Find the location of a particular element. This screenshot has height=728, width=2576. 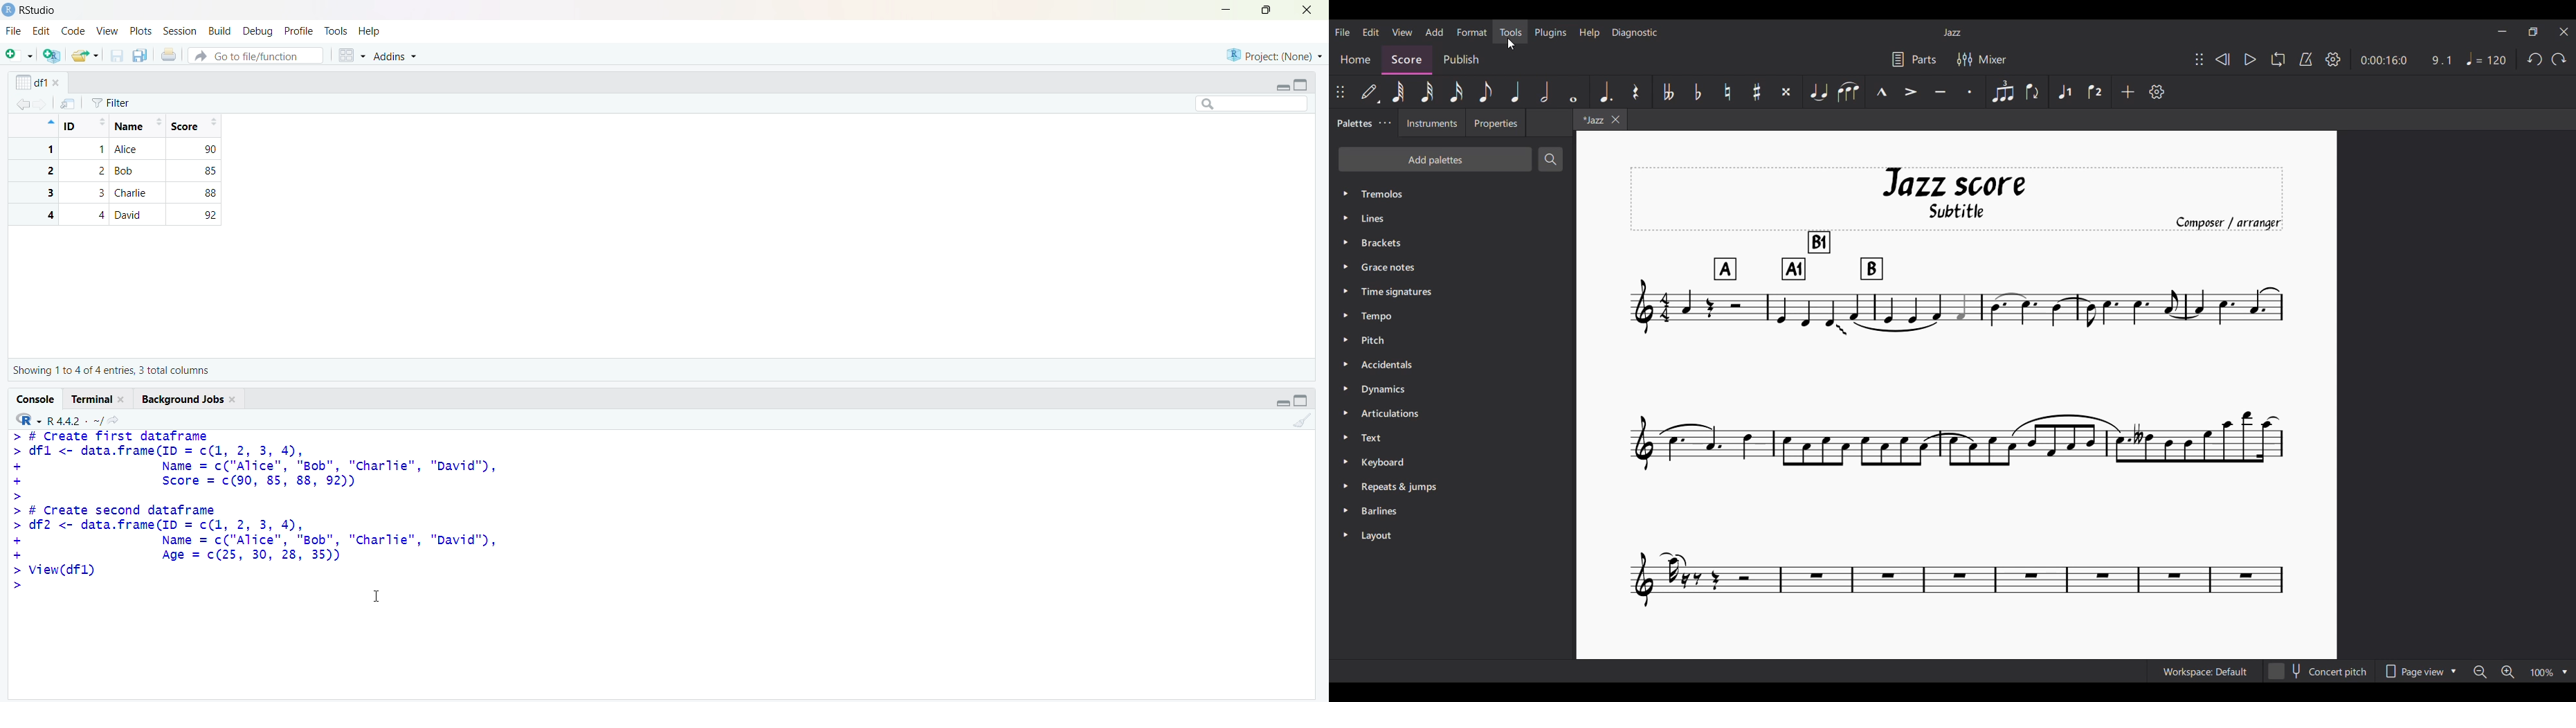

2 2 Bob 85 is located at coordinates (119, 171).